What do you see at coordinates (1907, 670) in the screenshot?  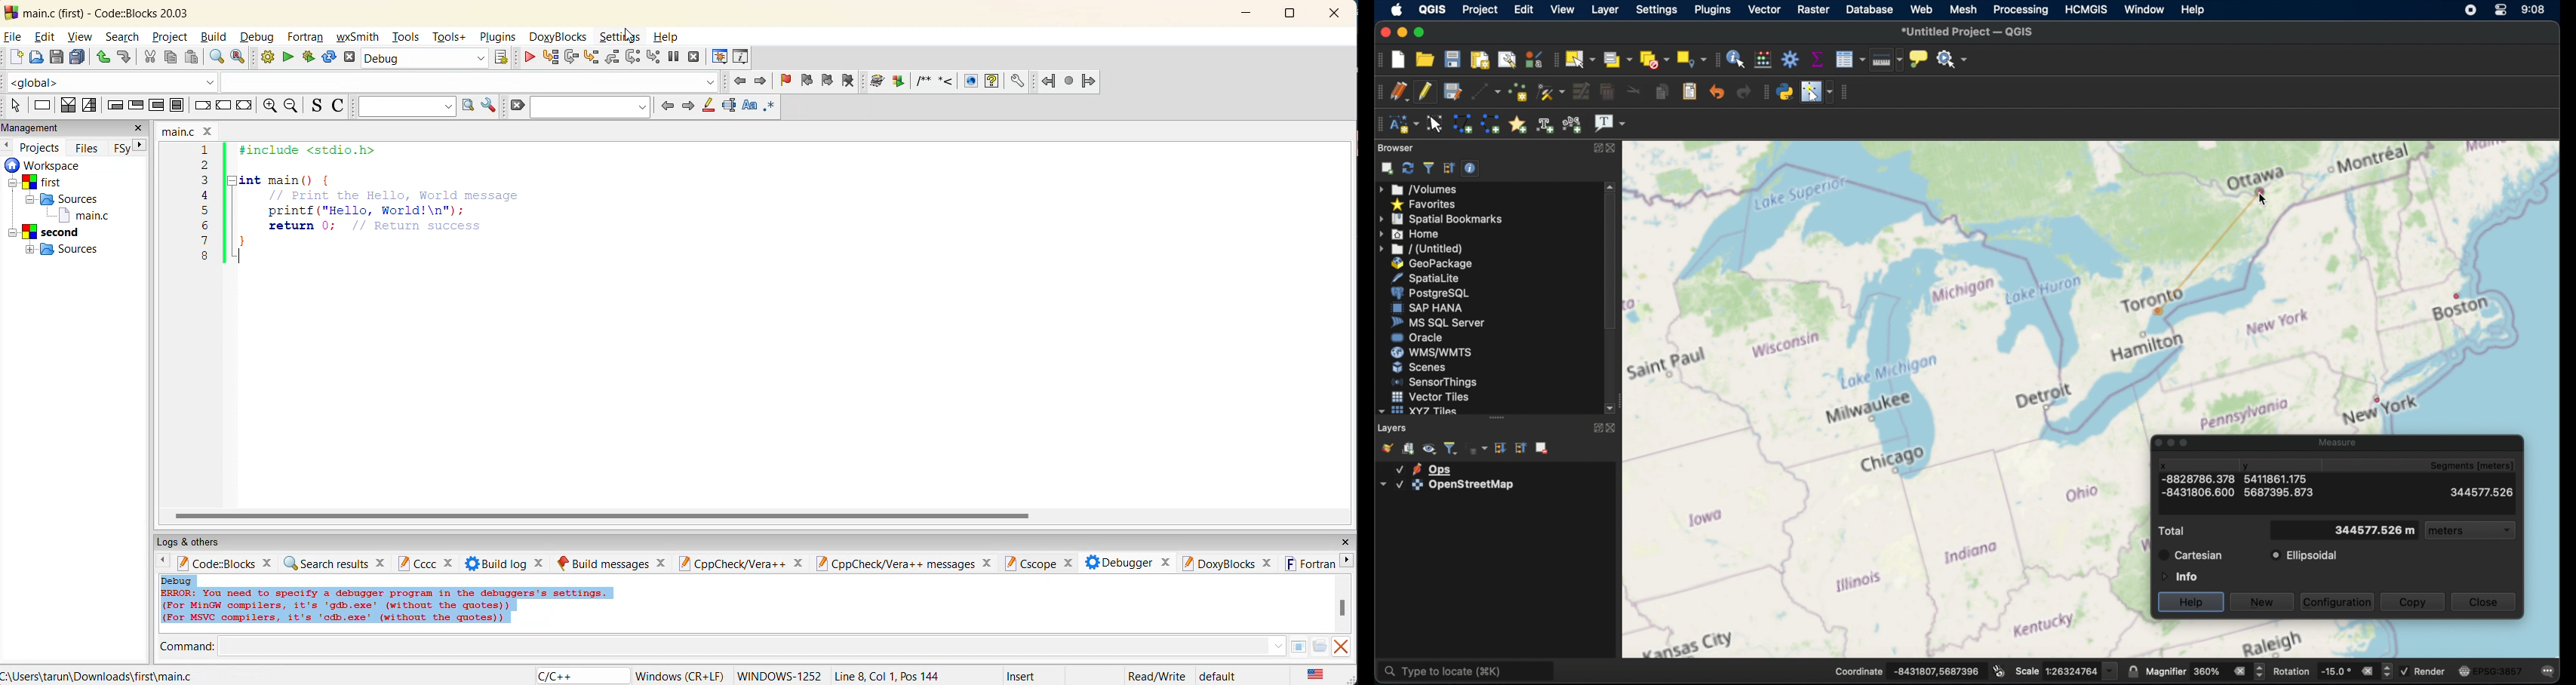 I see `coordinate` at bounding box center [1907, 670].